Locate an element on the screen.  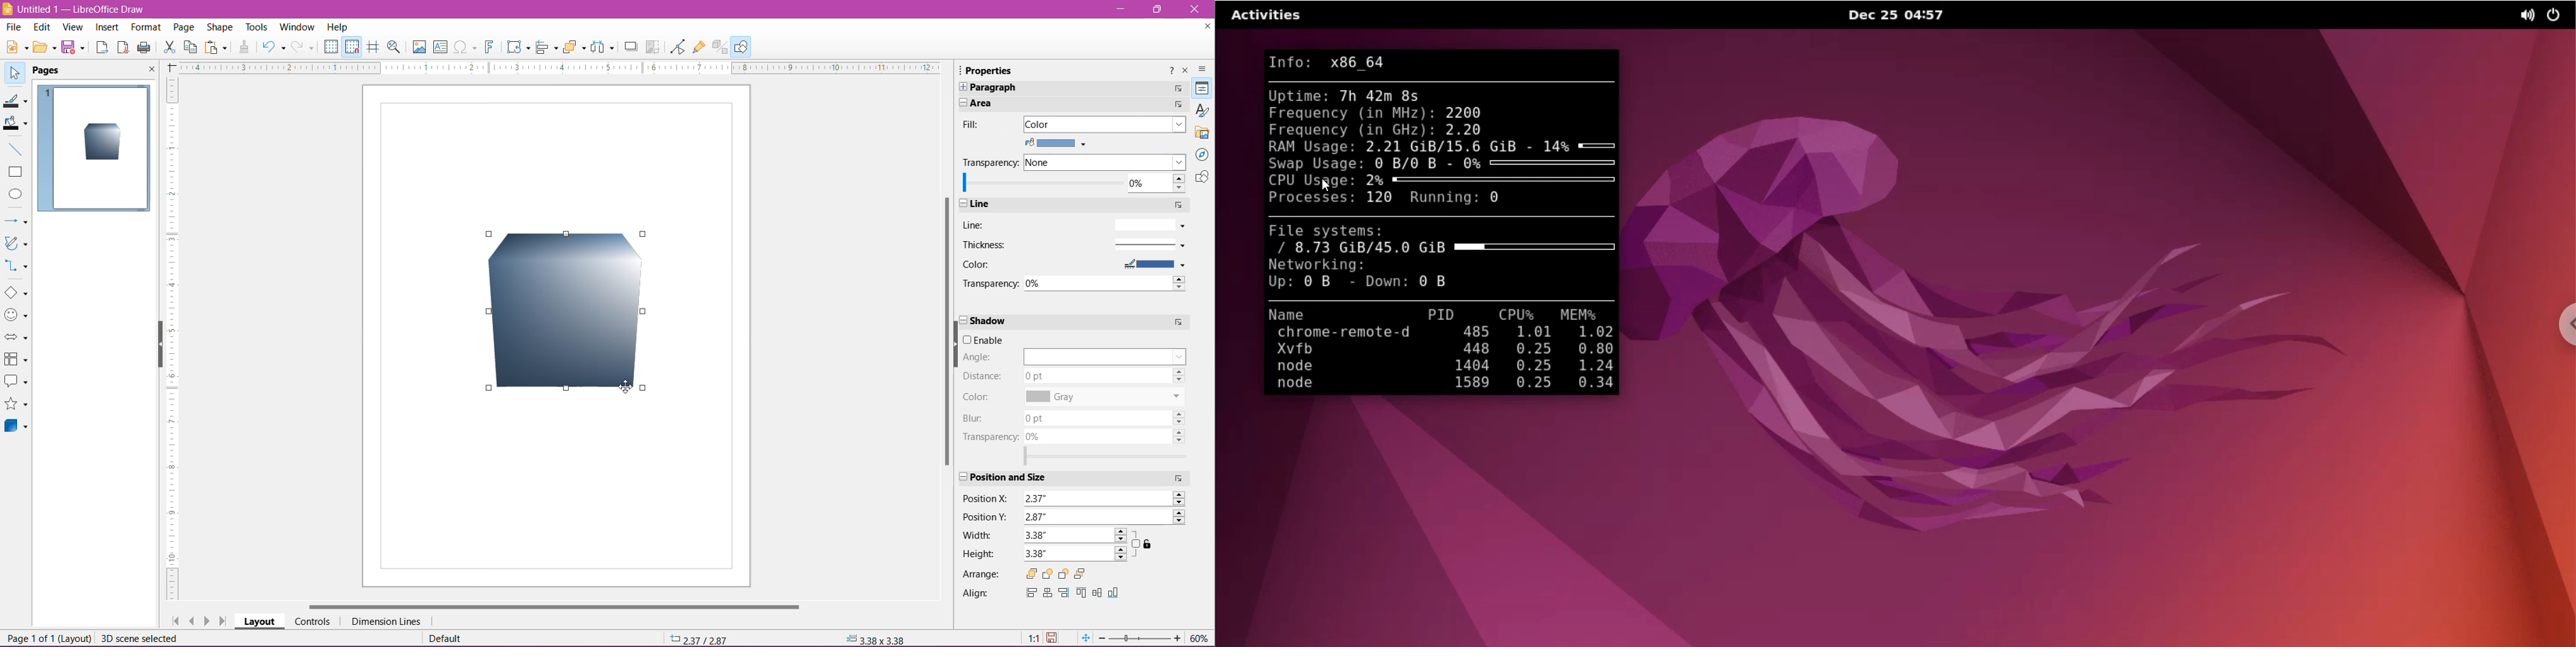
Help is located at coordinates (338, 27).